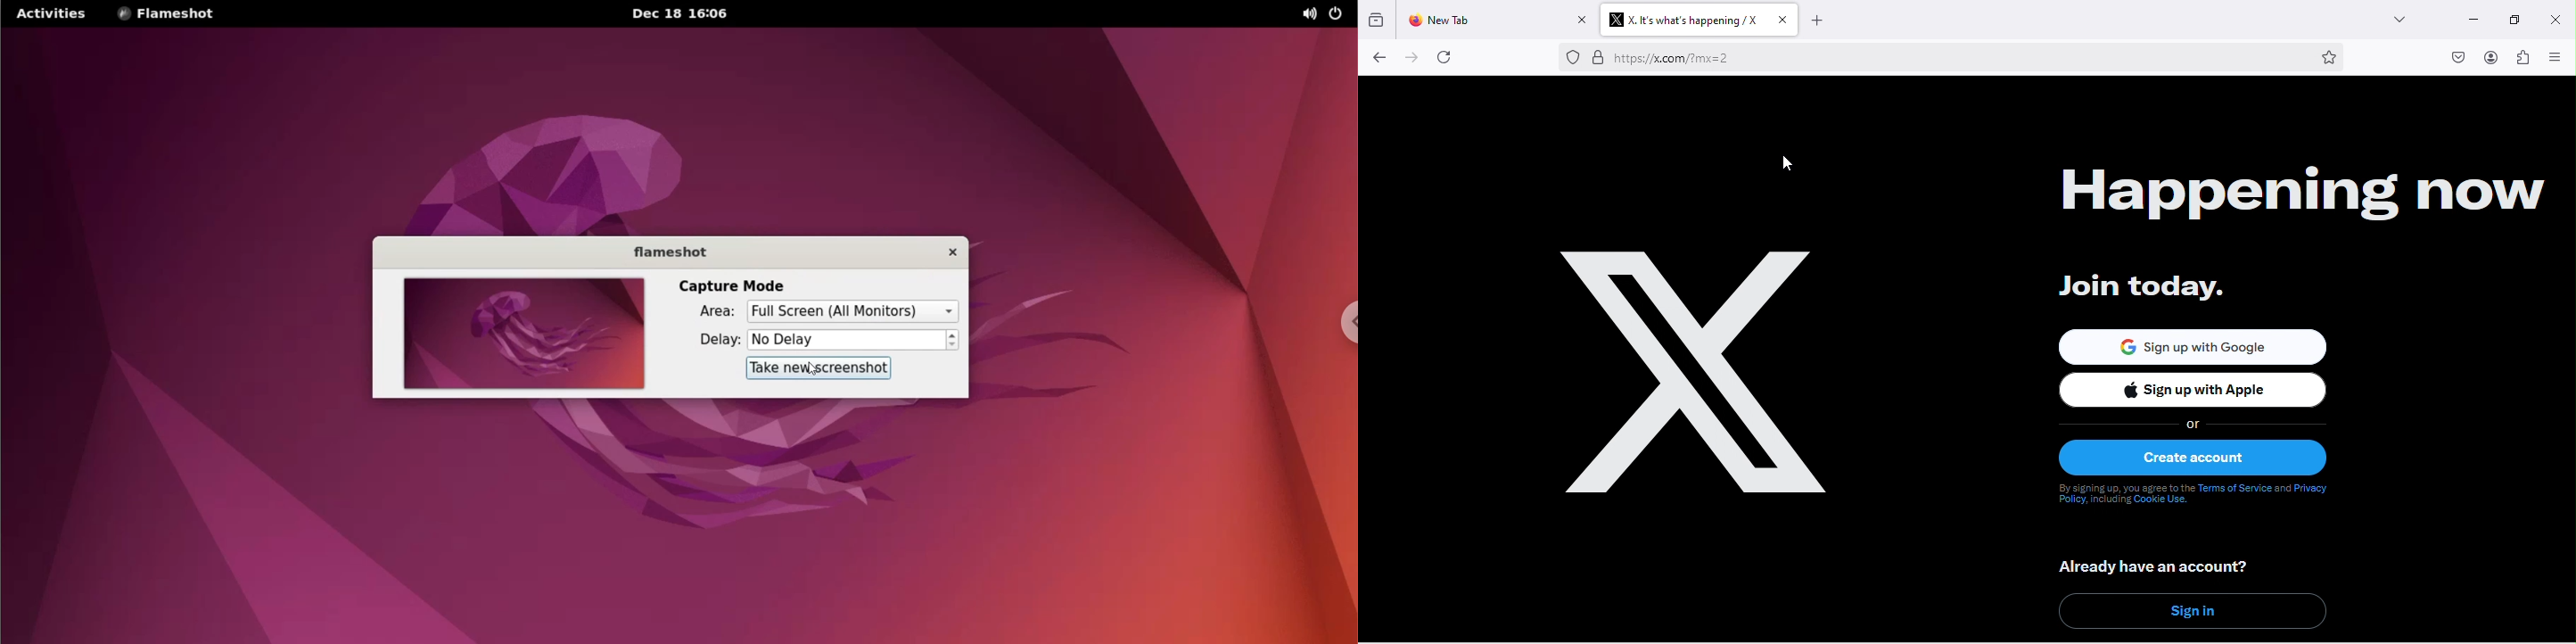  Describe the element at coordinates (1379, 58) in the screenshot. I see `back` at that location.